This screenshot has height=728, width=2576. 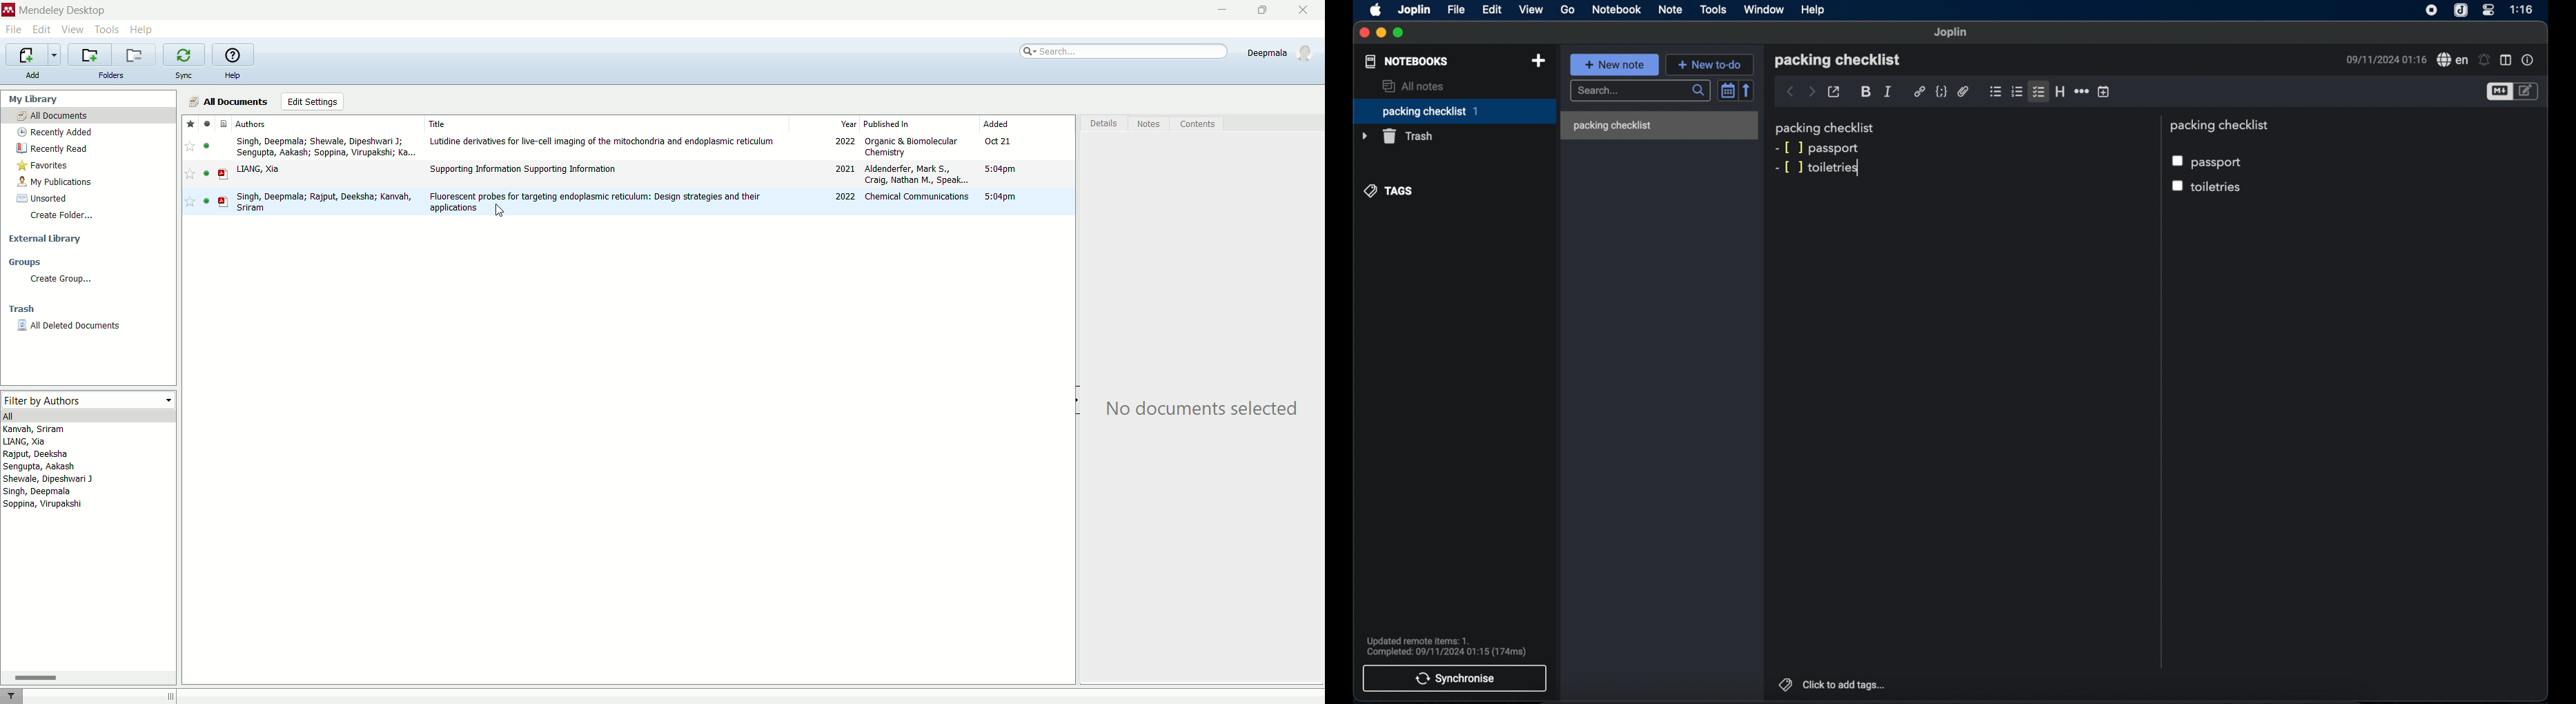 What do you see at coordinates (2527, 92) in the screenshot?
I see `toggle edito` at bounding box center [2527, 92].